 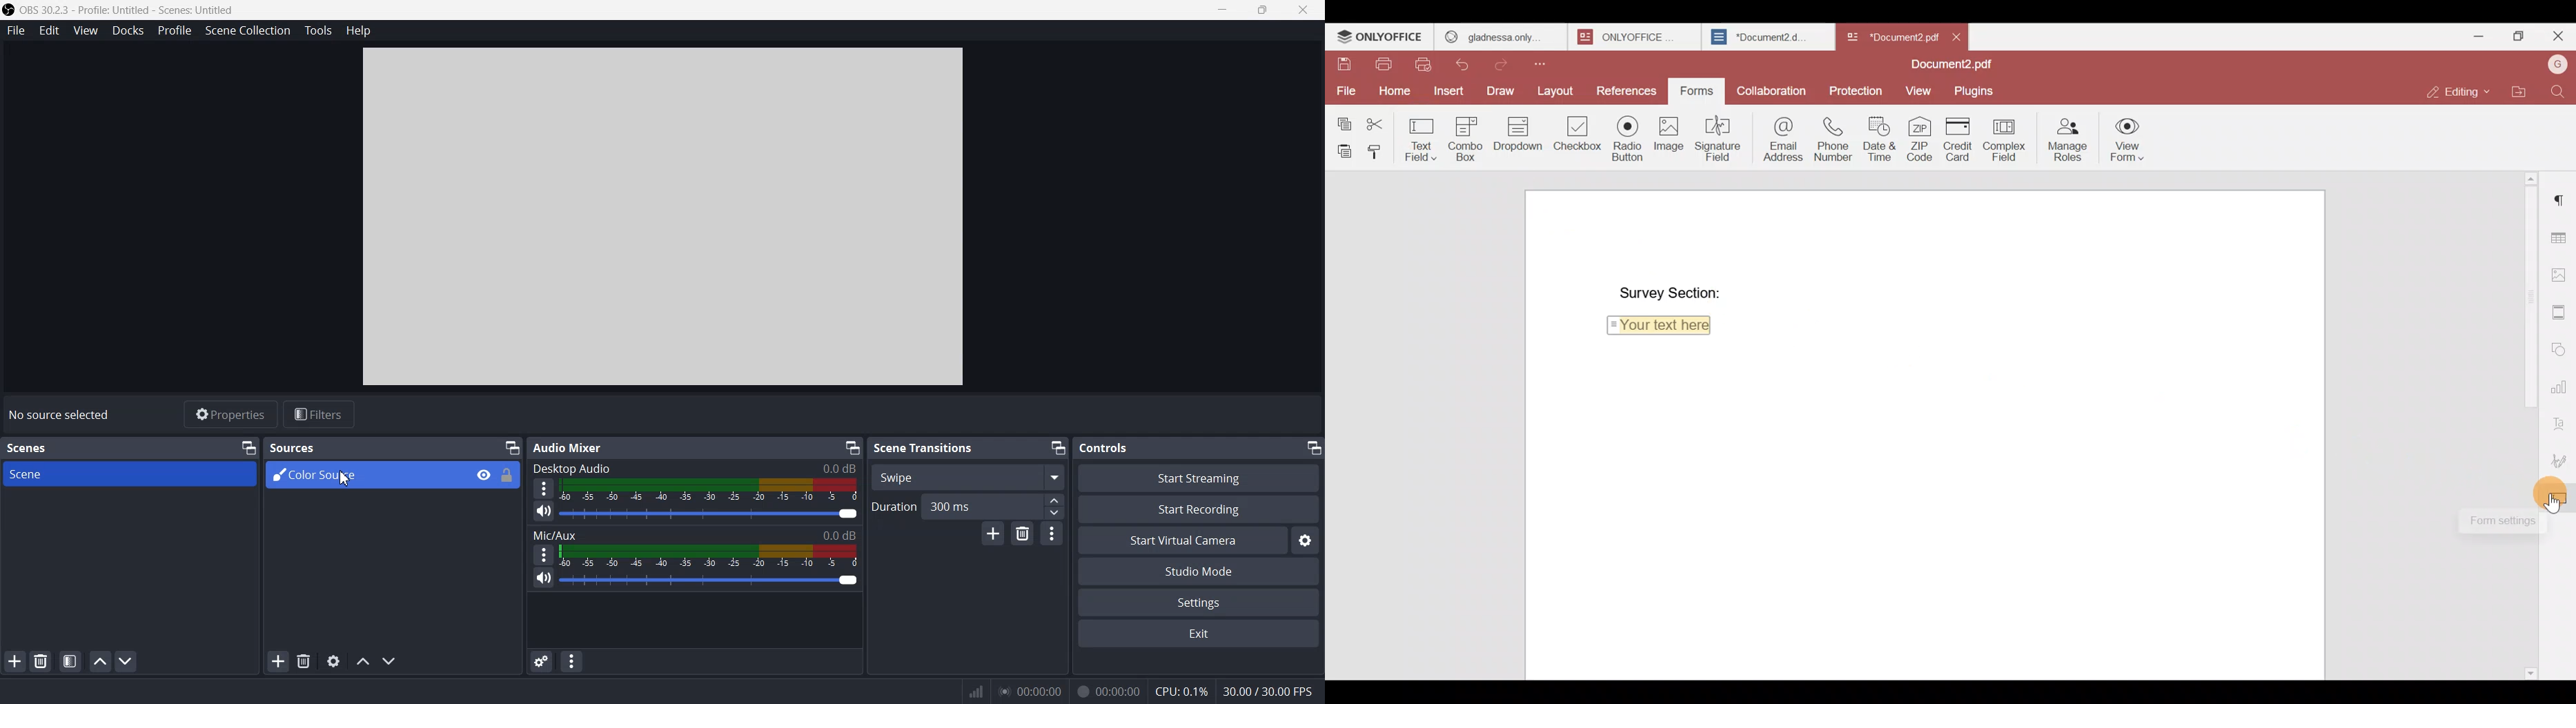 I want to click on ZIP code, so click(x=1922, y=138).